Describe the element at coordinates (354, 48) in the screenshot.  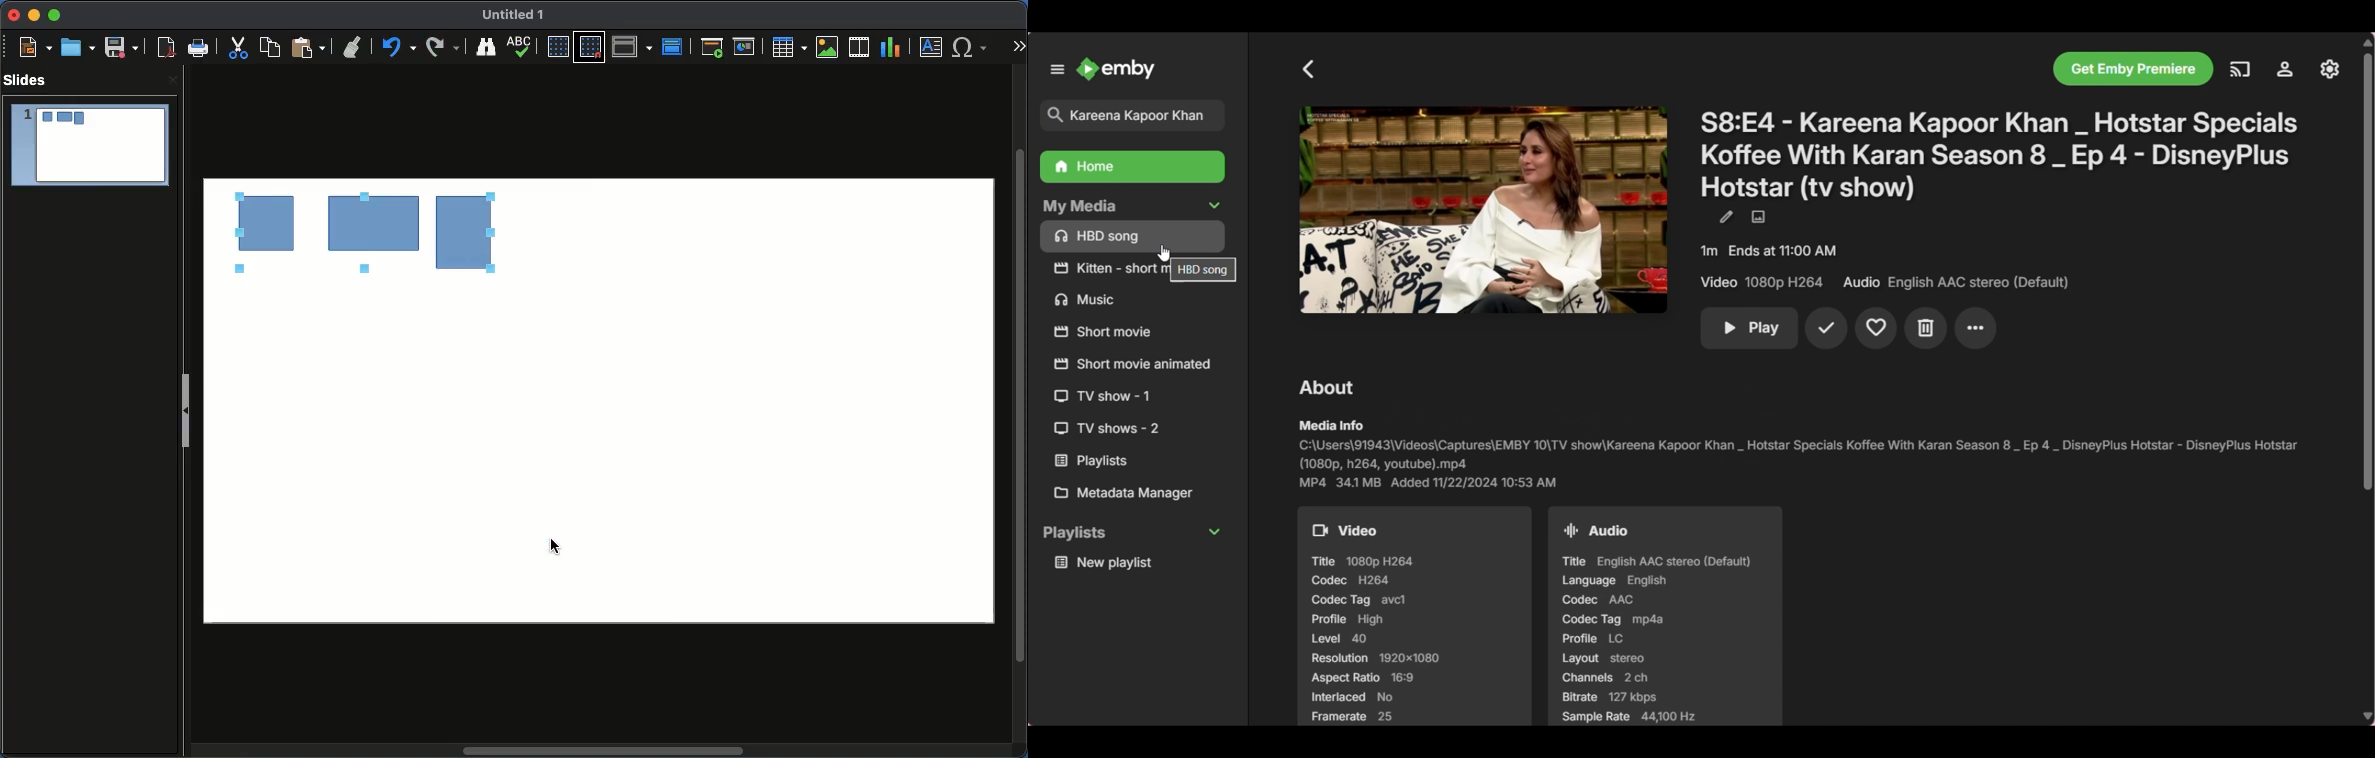
I see `Clone formatting` at that location.